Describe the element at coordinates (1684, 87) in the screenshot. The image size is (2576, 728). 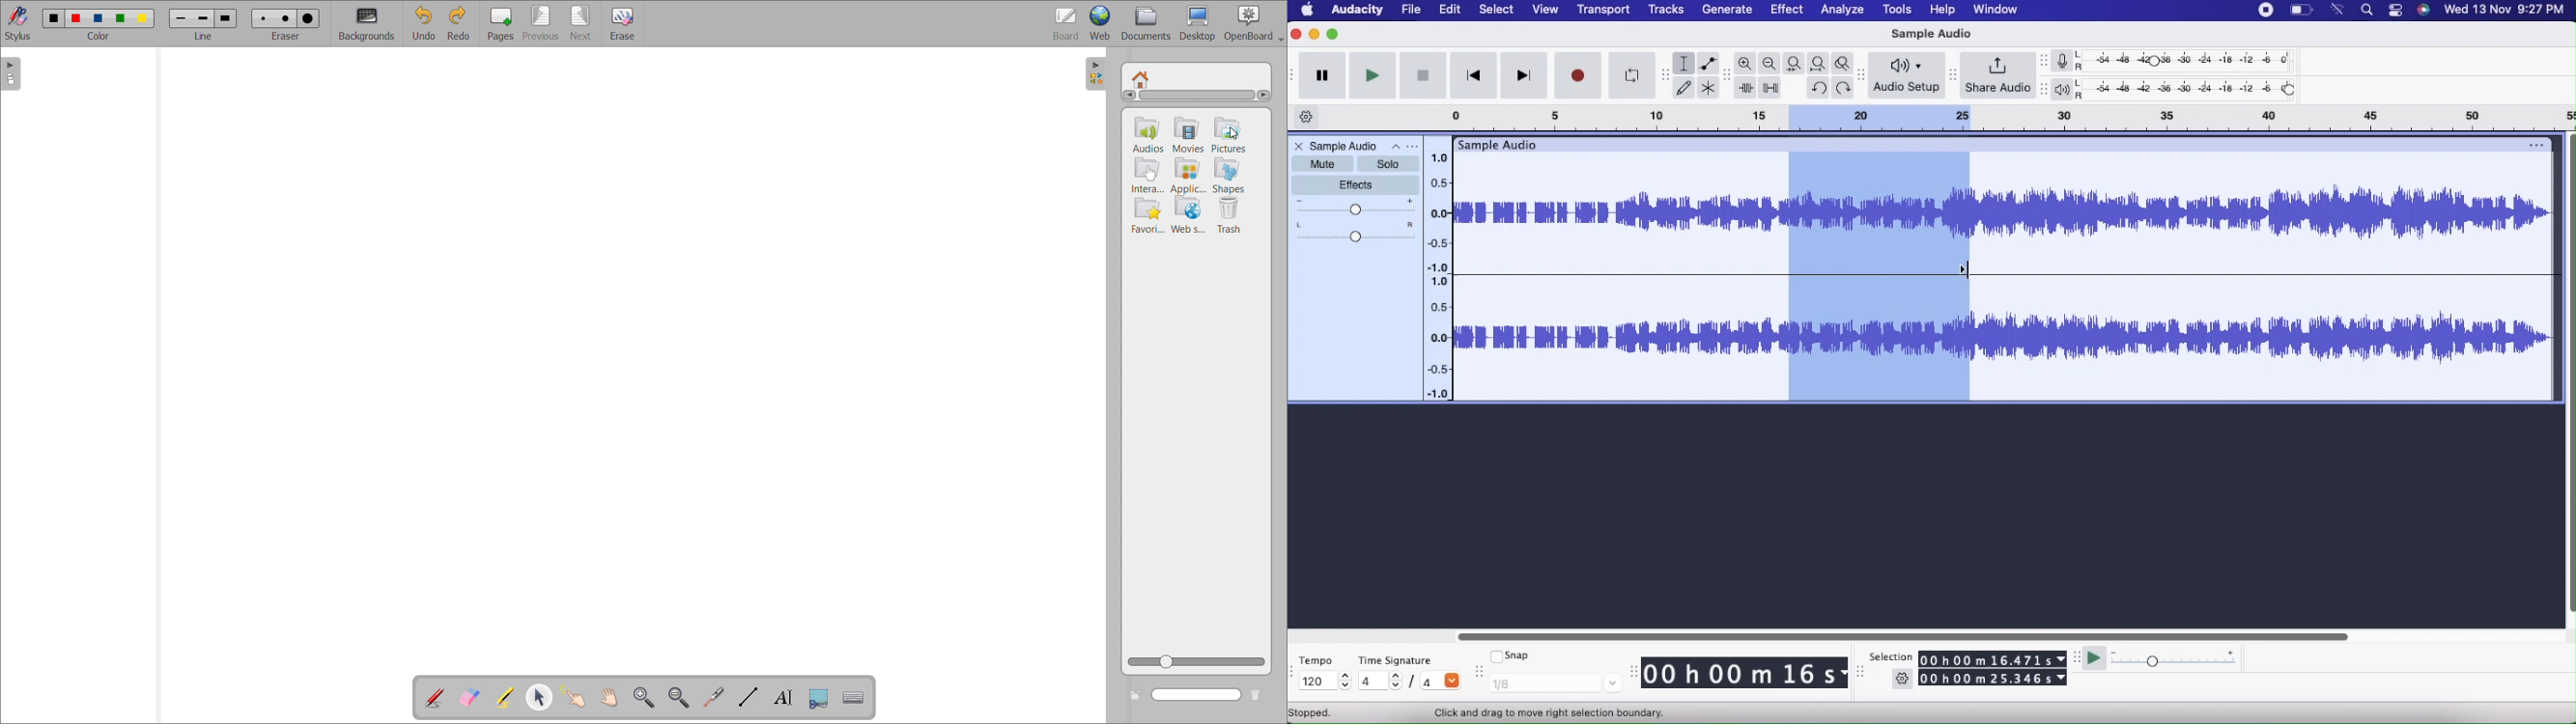
I see `Draw tool` at that location.